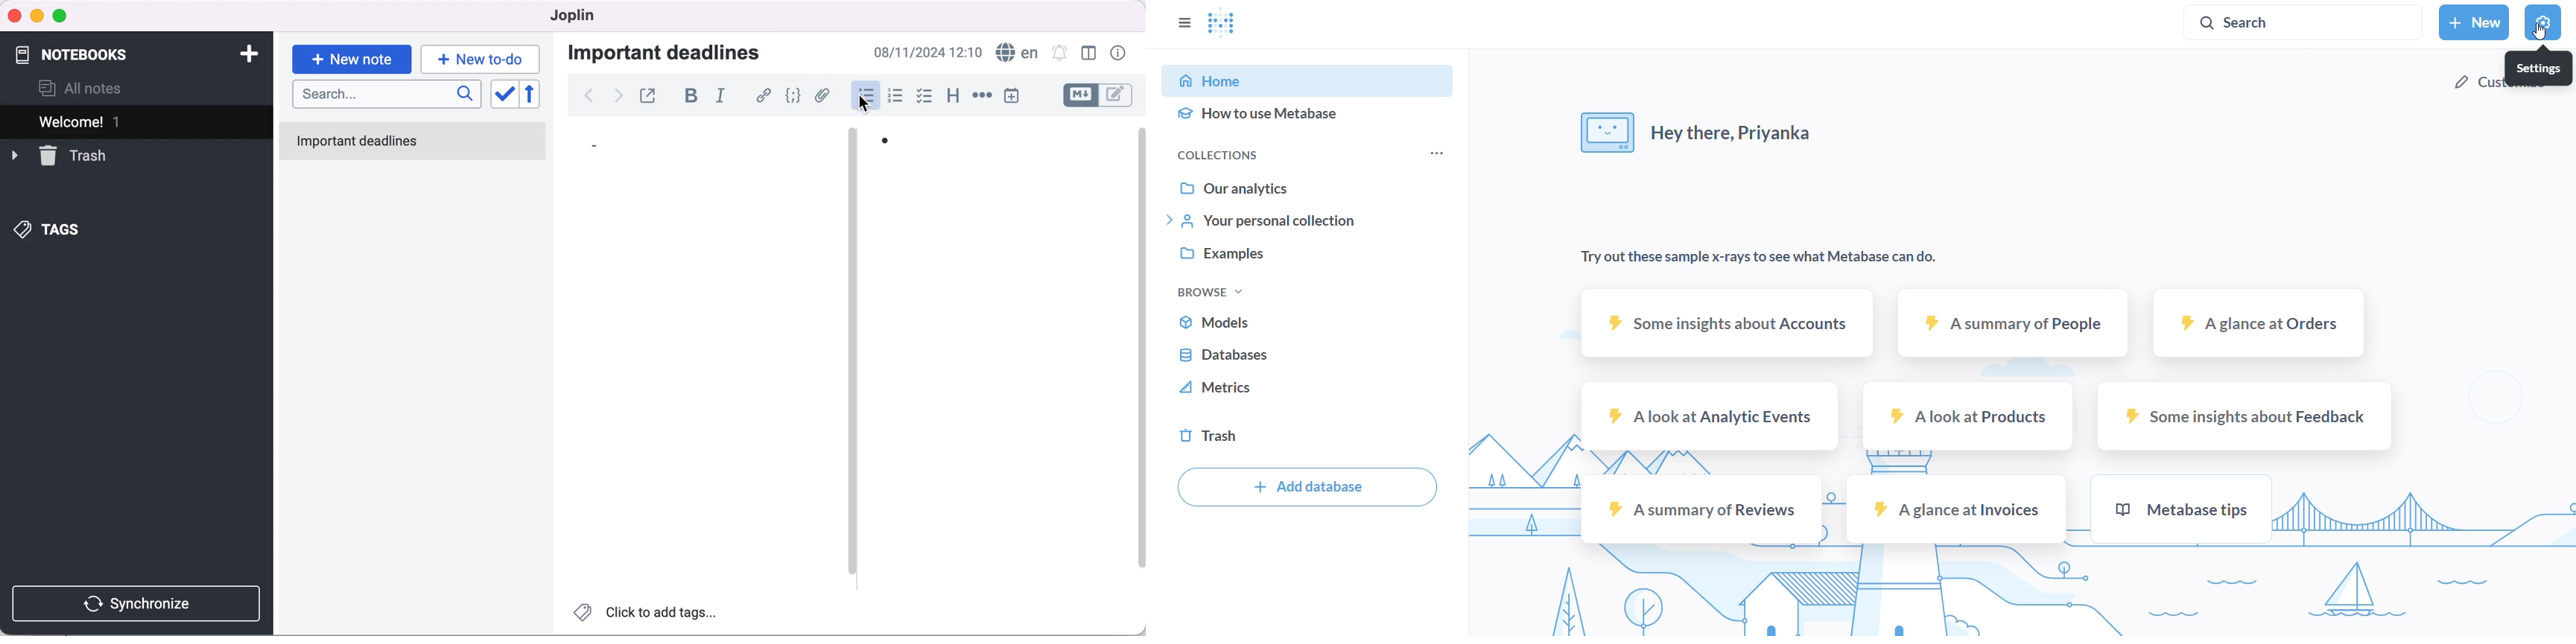 This screenshot has width=2576, height=644. Describe the element at coordinates (953, 97) in the screenshot. I see `heading` at that location.